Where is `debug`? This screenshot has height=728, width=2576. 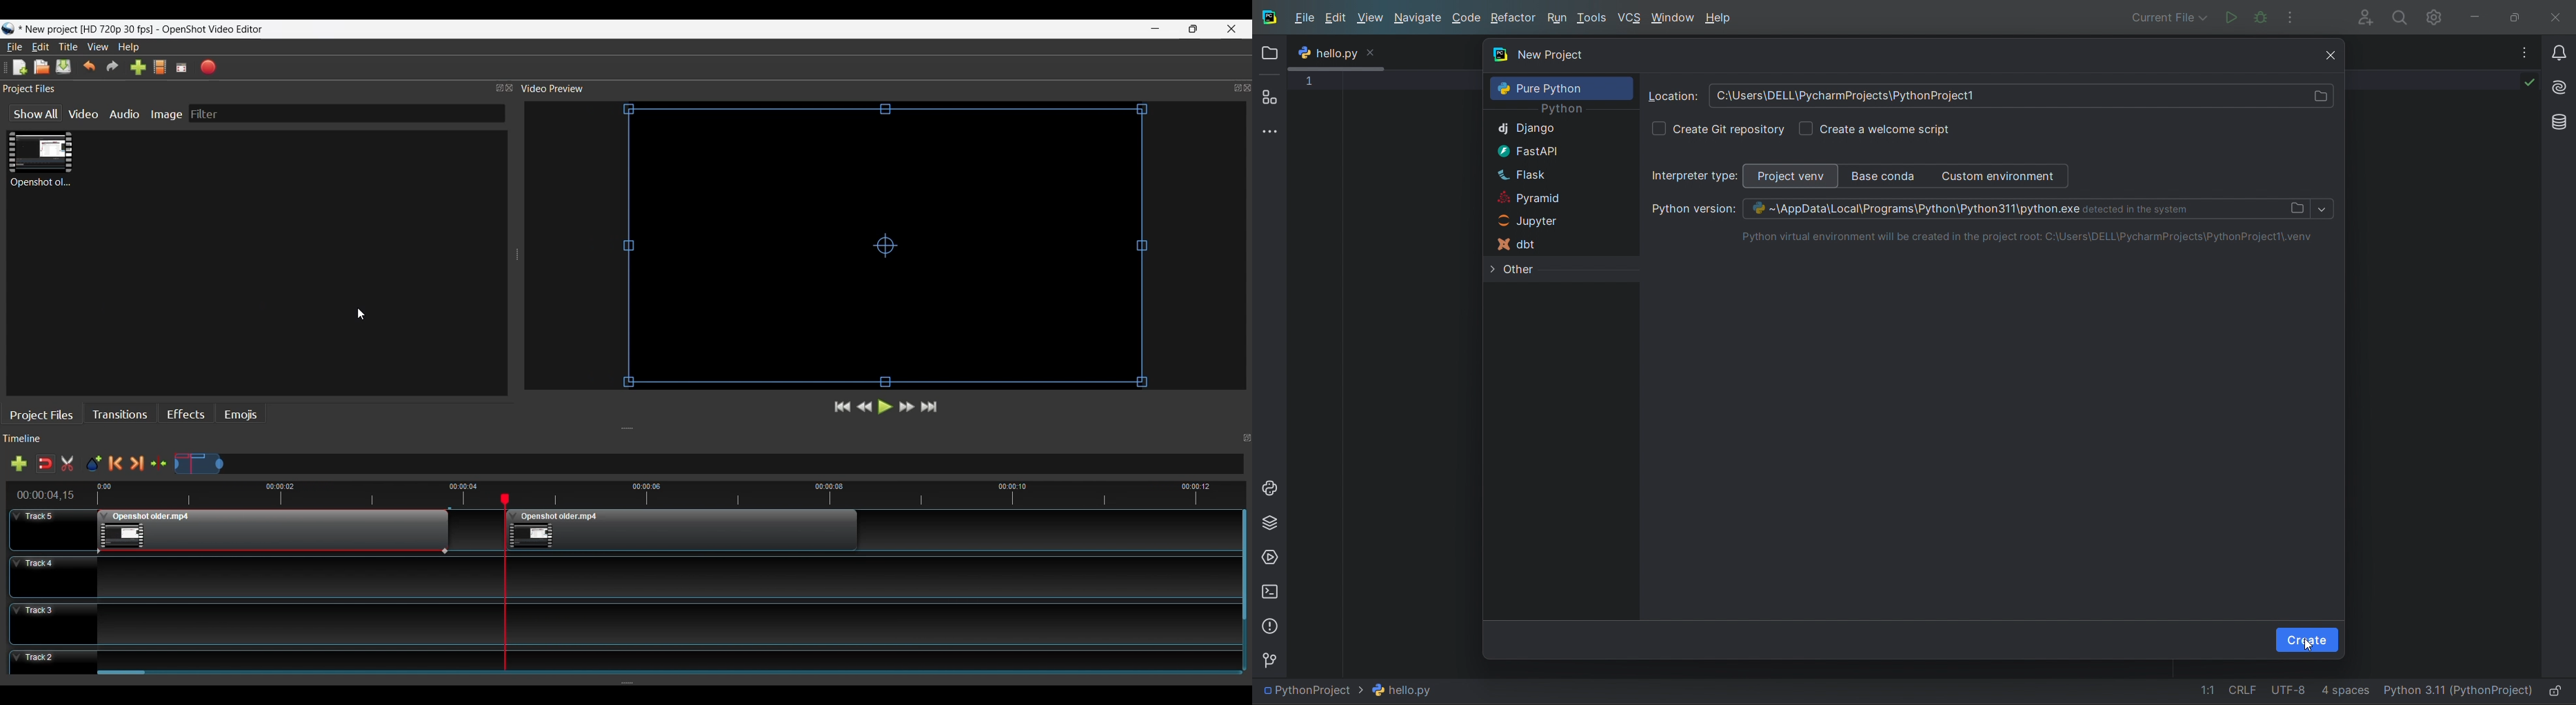 debug is located at coordinates (2260, 17).